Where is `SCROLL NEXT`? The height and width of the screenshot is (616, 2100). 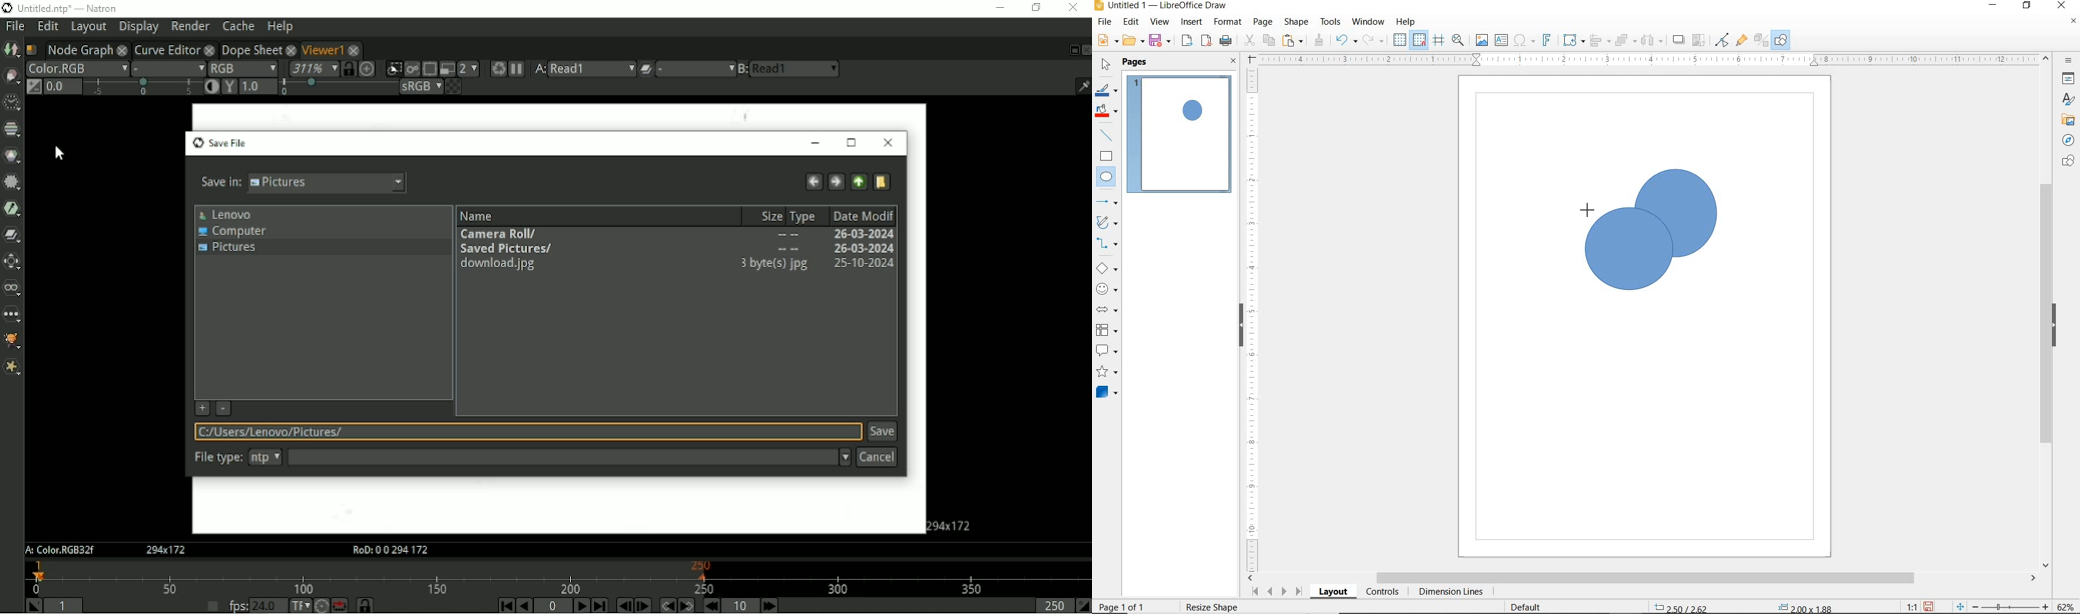 SCROLL NEXT is located at coordinates (1275, 591).